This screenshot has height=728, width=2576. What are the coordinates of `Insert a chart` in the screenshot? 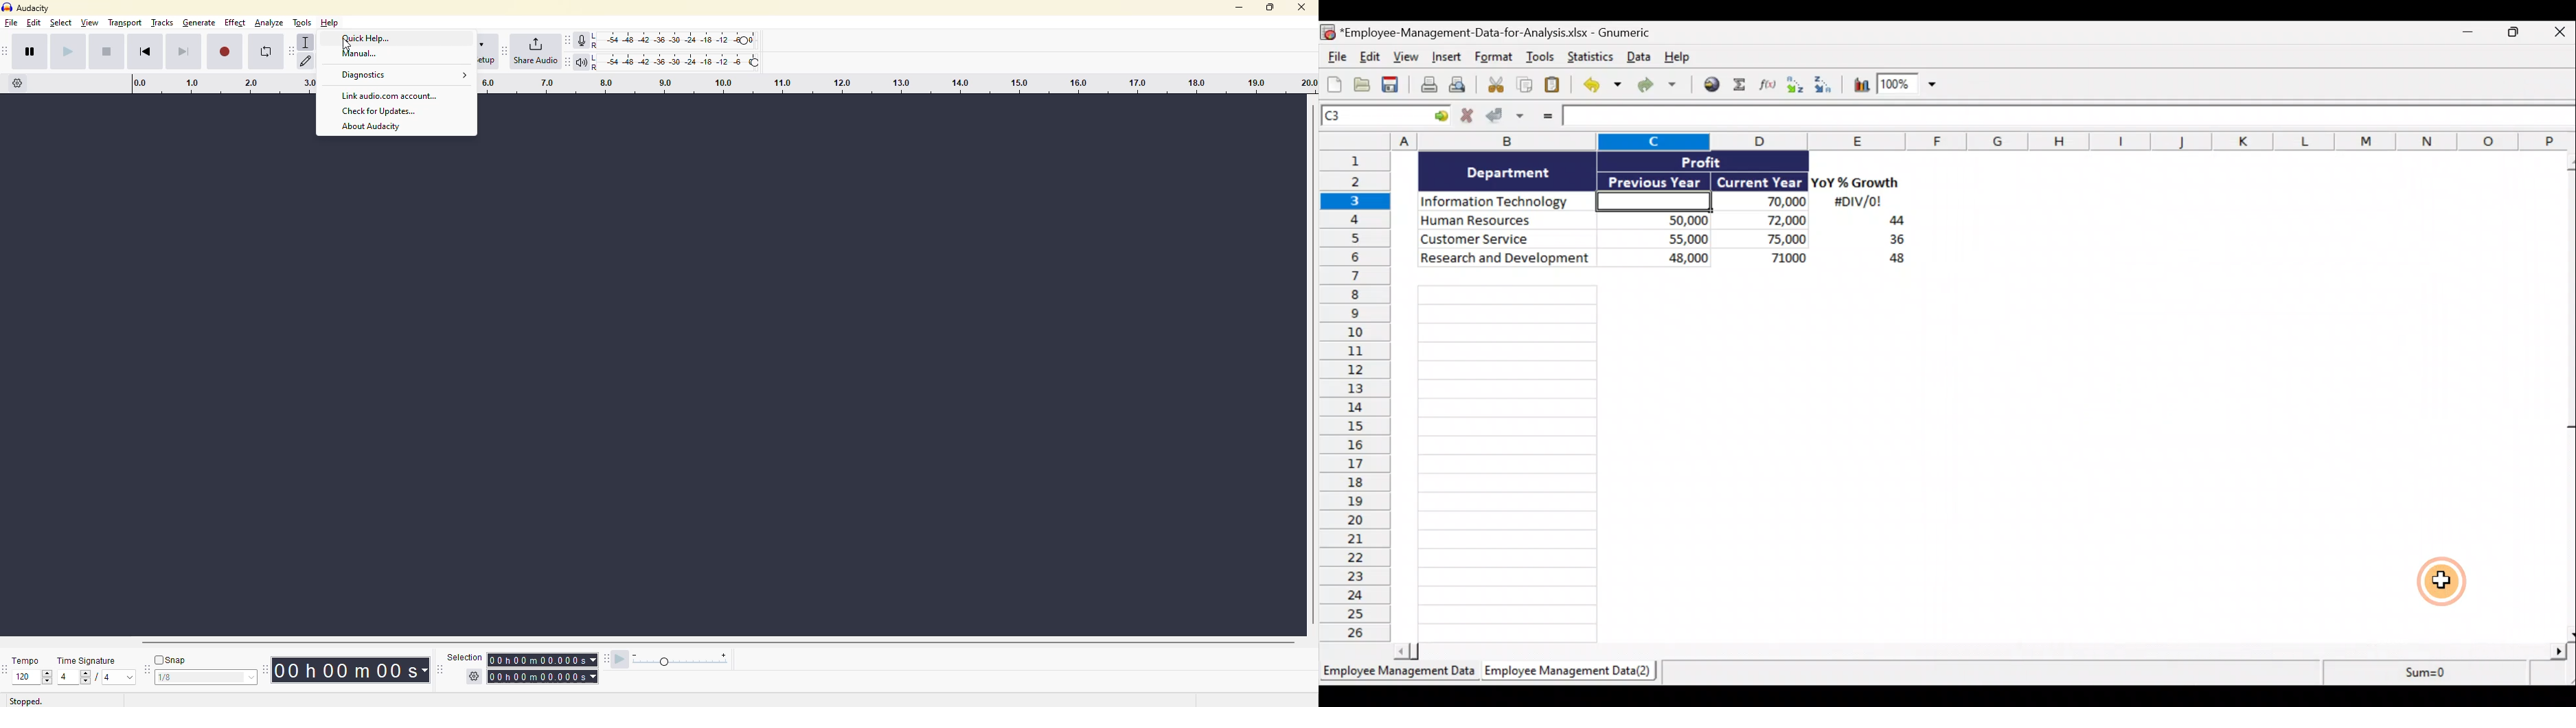 It's located at (1856, 84).